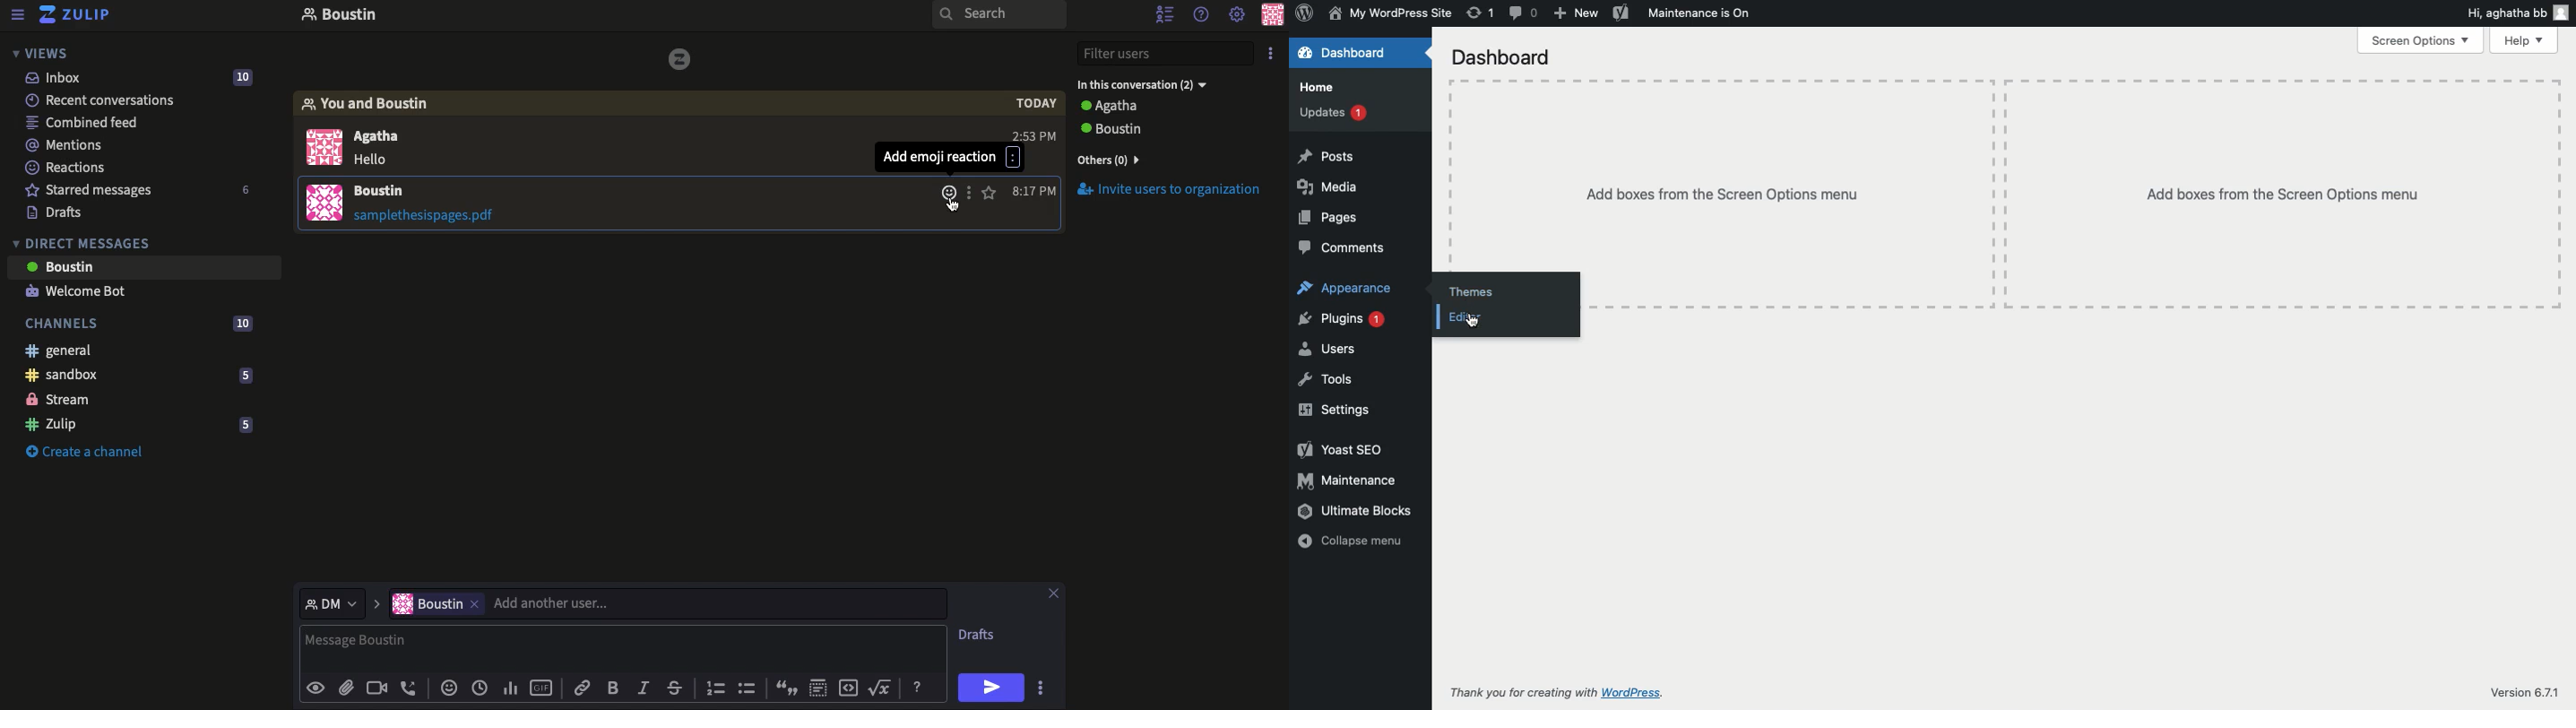  I want to click on Home, so click(1324, 88).